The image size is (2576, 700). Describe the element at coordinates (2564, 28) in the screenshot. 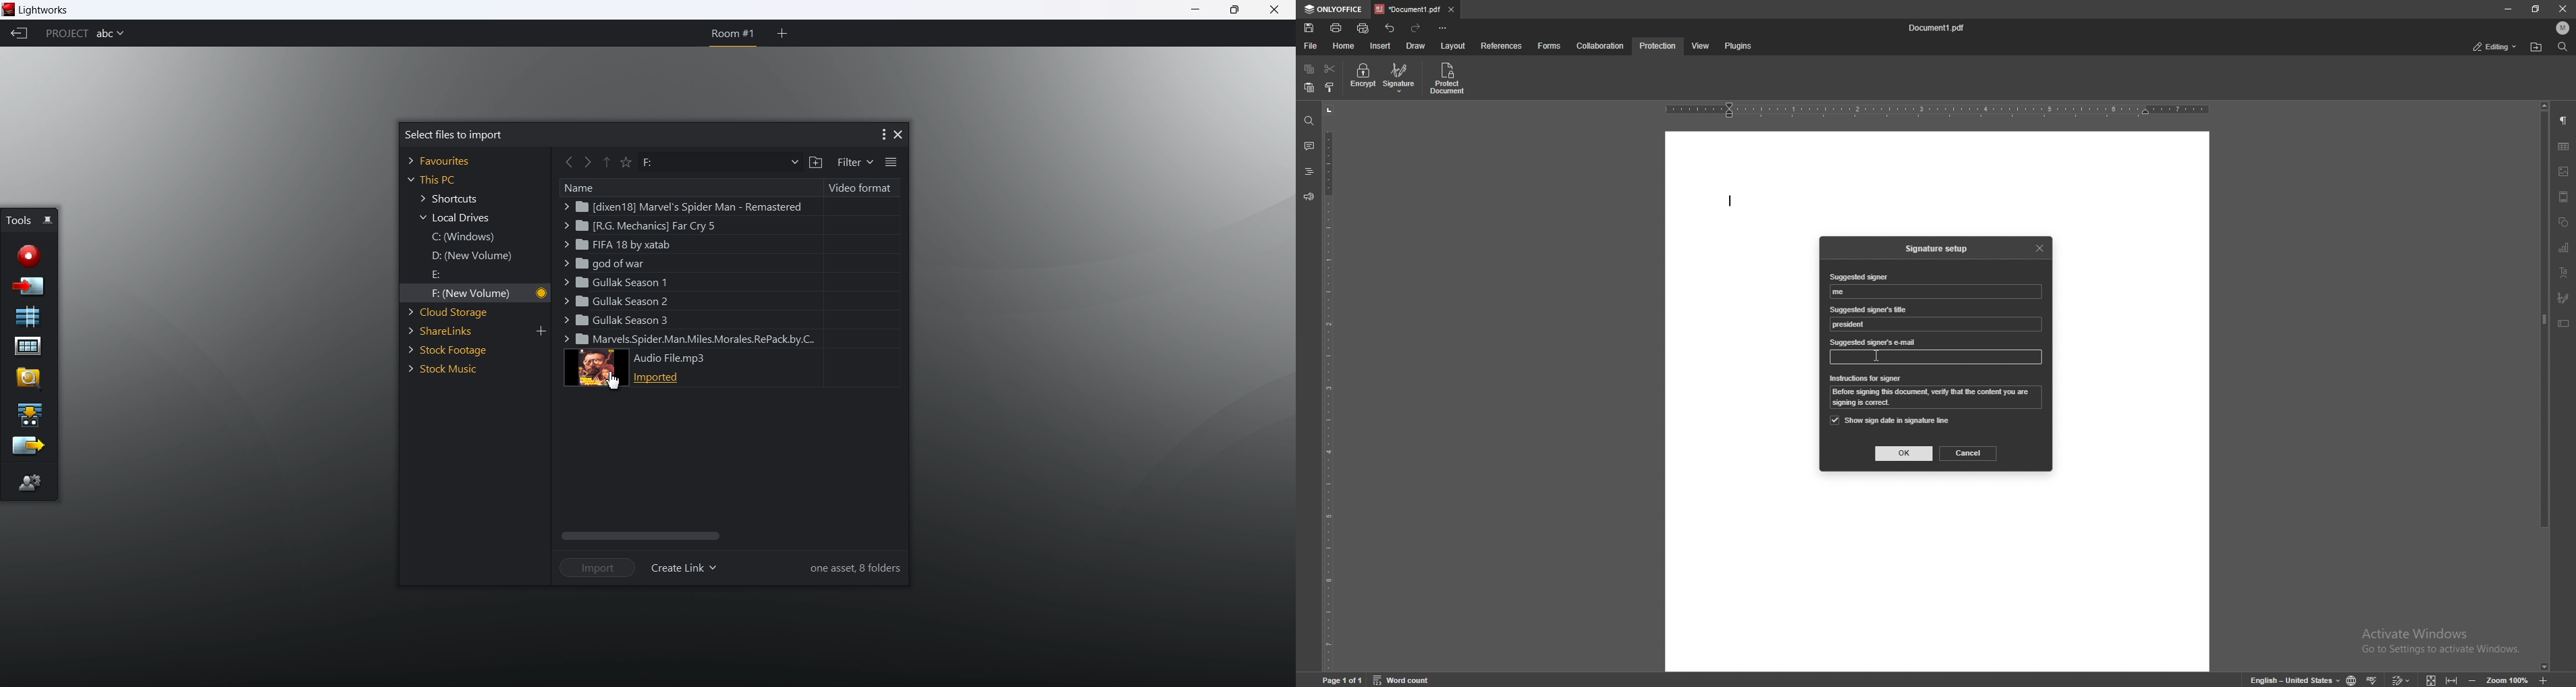

I see `profile` at that location.